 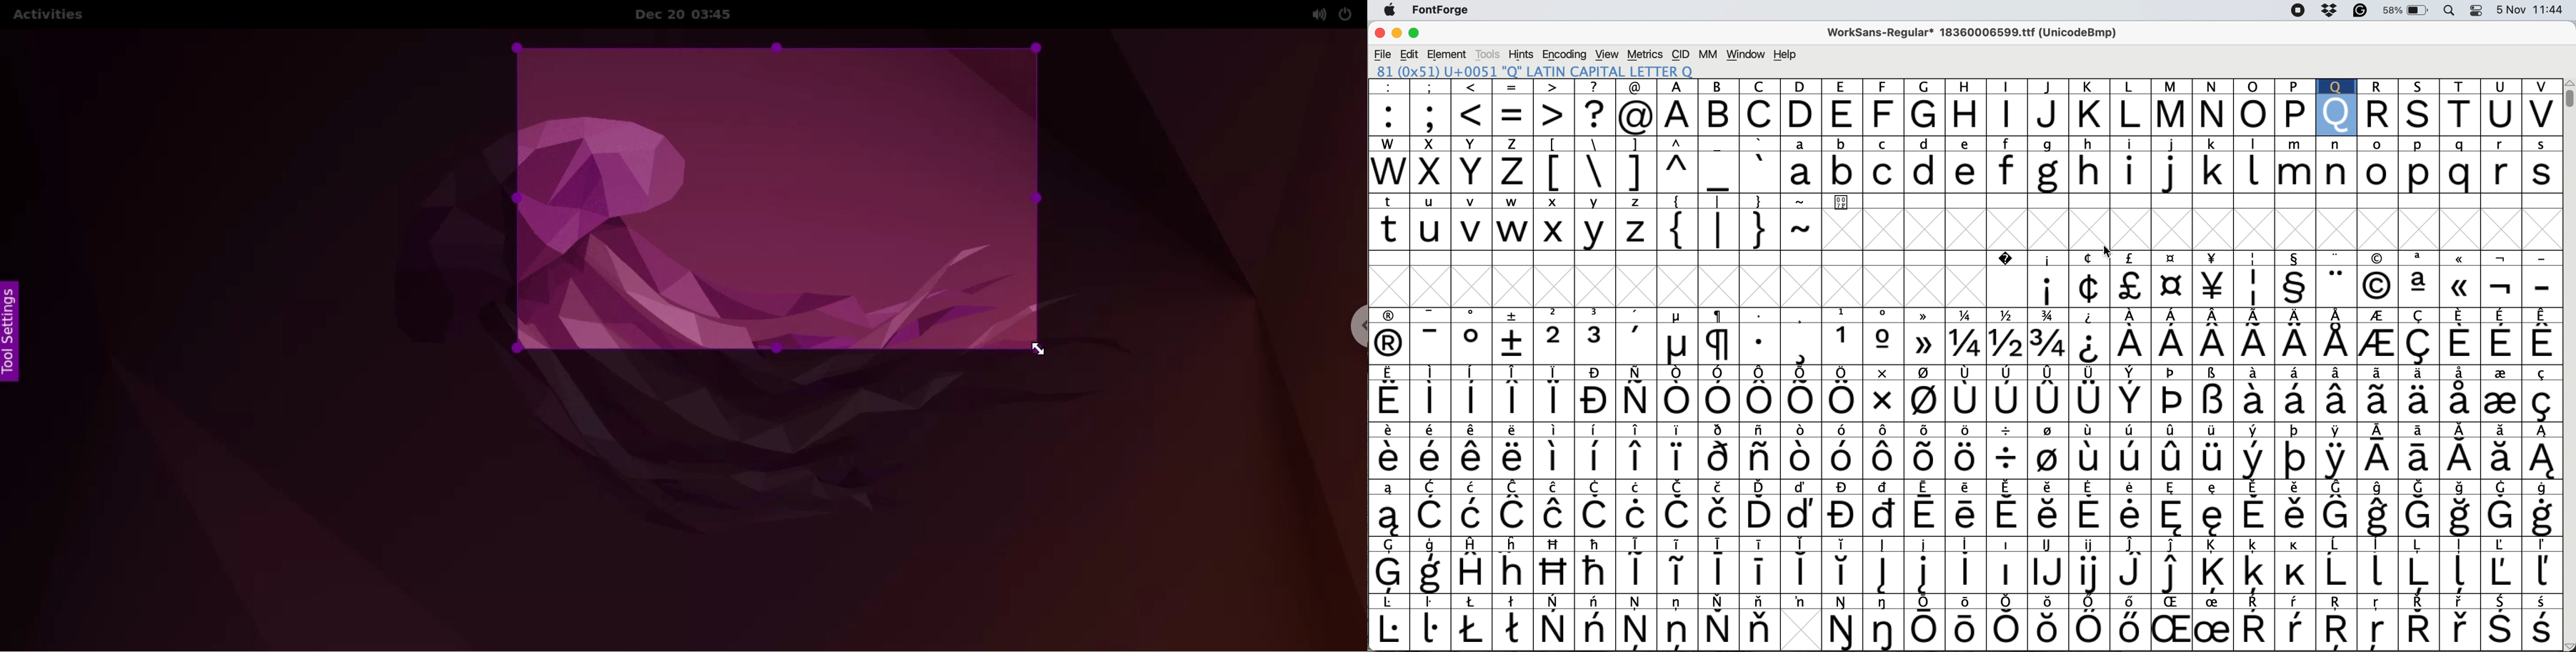 I want to click on maximise, so click(x=1418, y=33).